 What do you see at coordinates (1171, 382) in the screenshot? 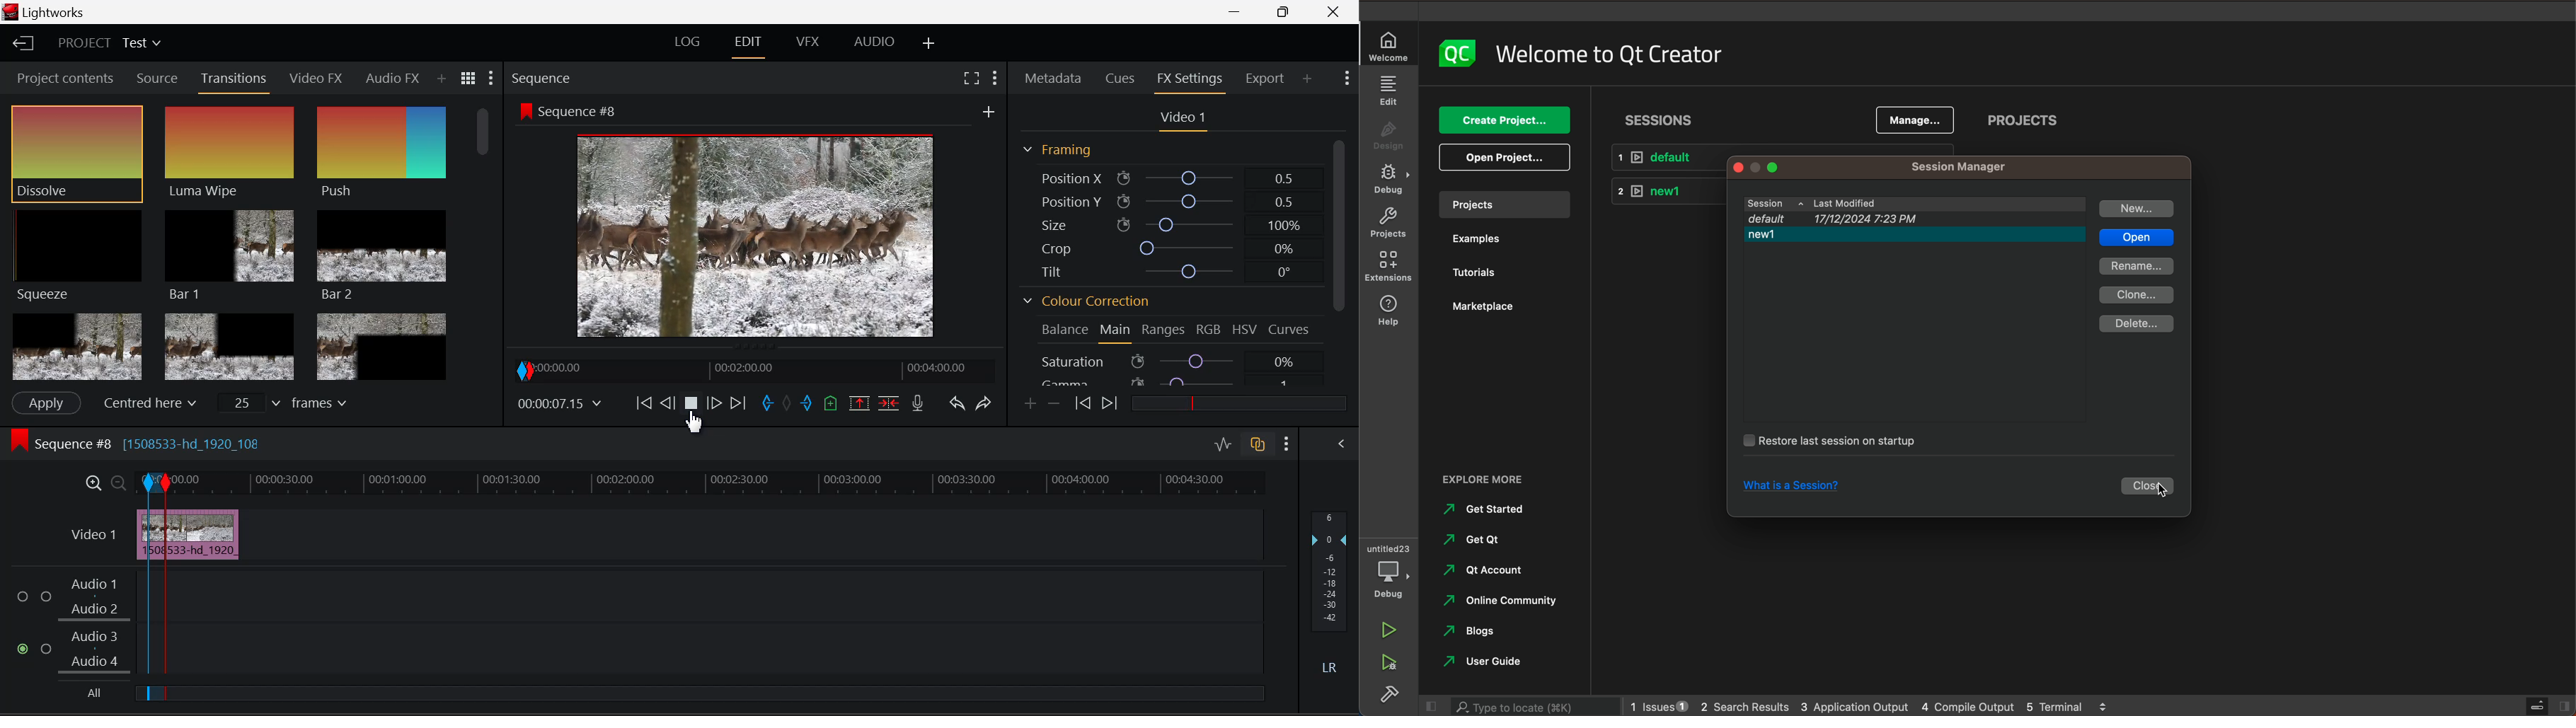
I see `Gamma` at bounding box center [1171, 382].